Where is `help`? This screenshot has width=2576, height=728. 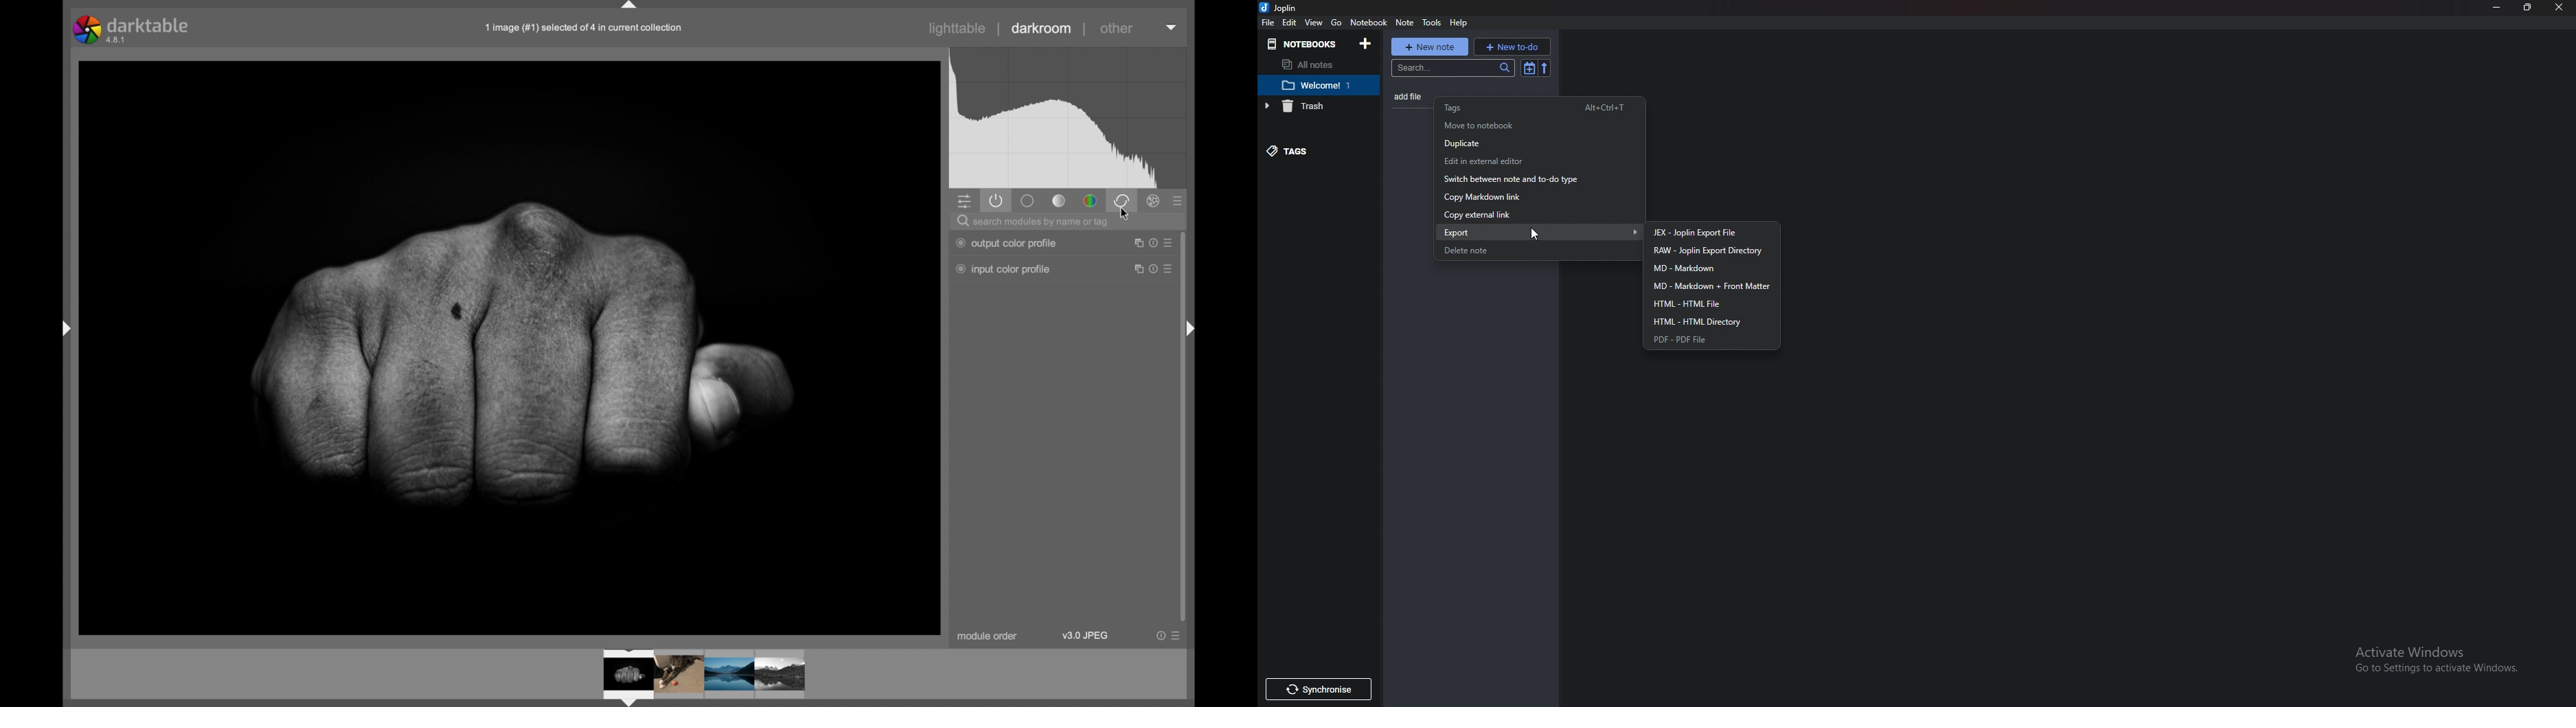
help is located at coordinates (1154, 270).